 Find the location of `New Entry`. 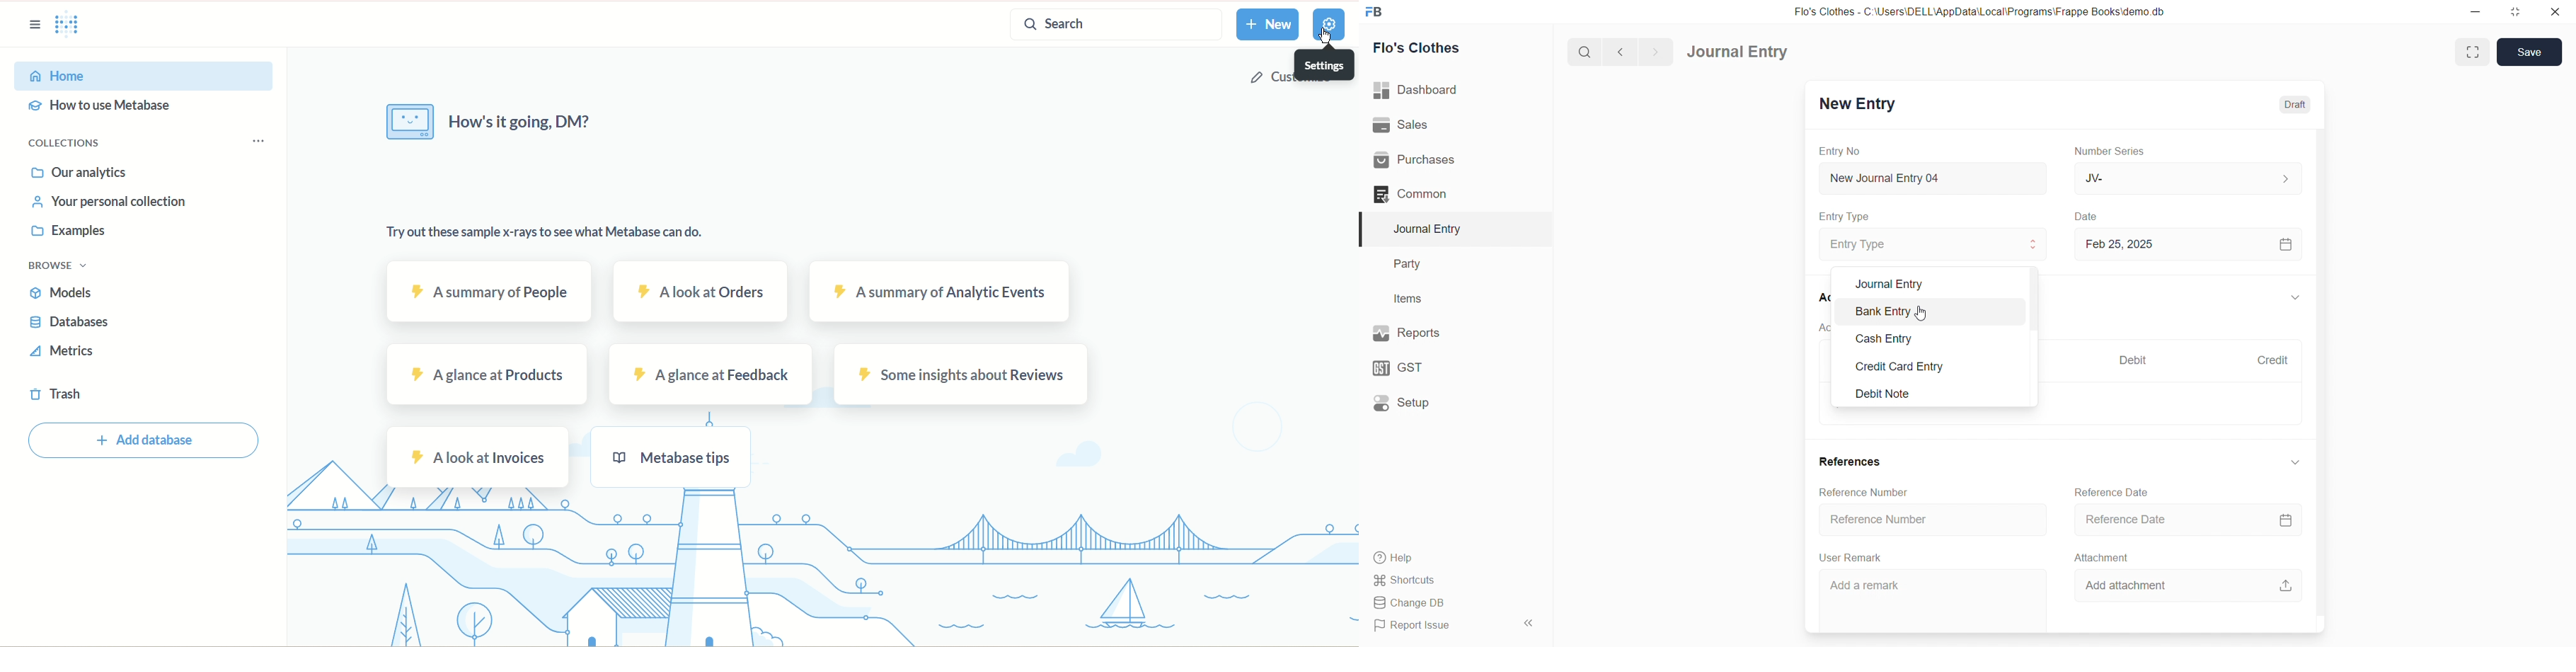

New Entry is located at coordinates (1856, 105).